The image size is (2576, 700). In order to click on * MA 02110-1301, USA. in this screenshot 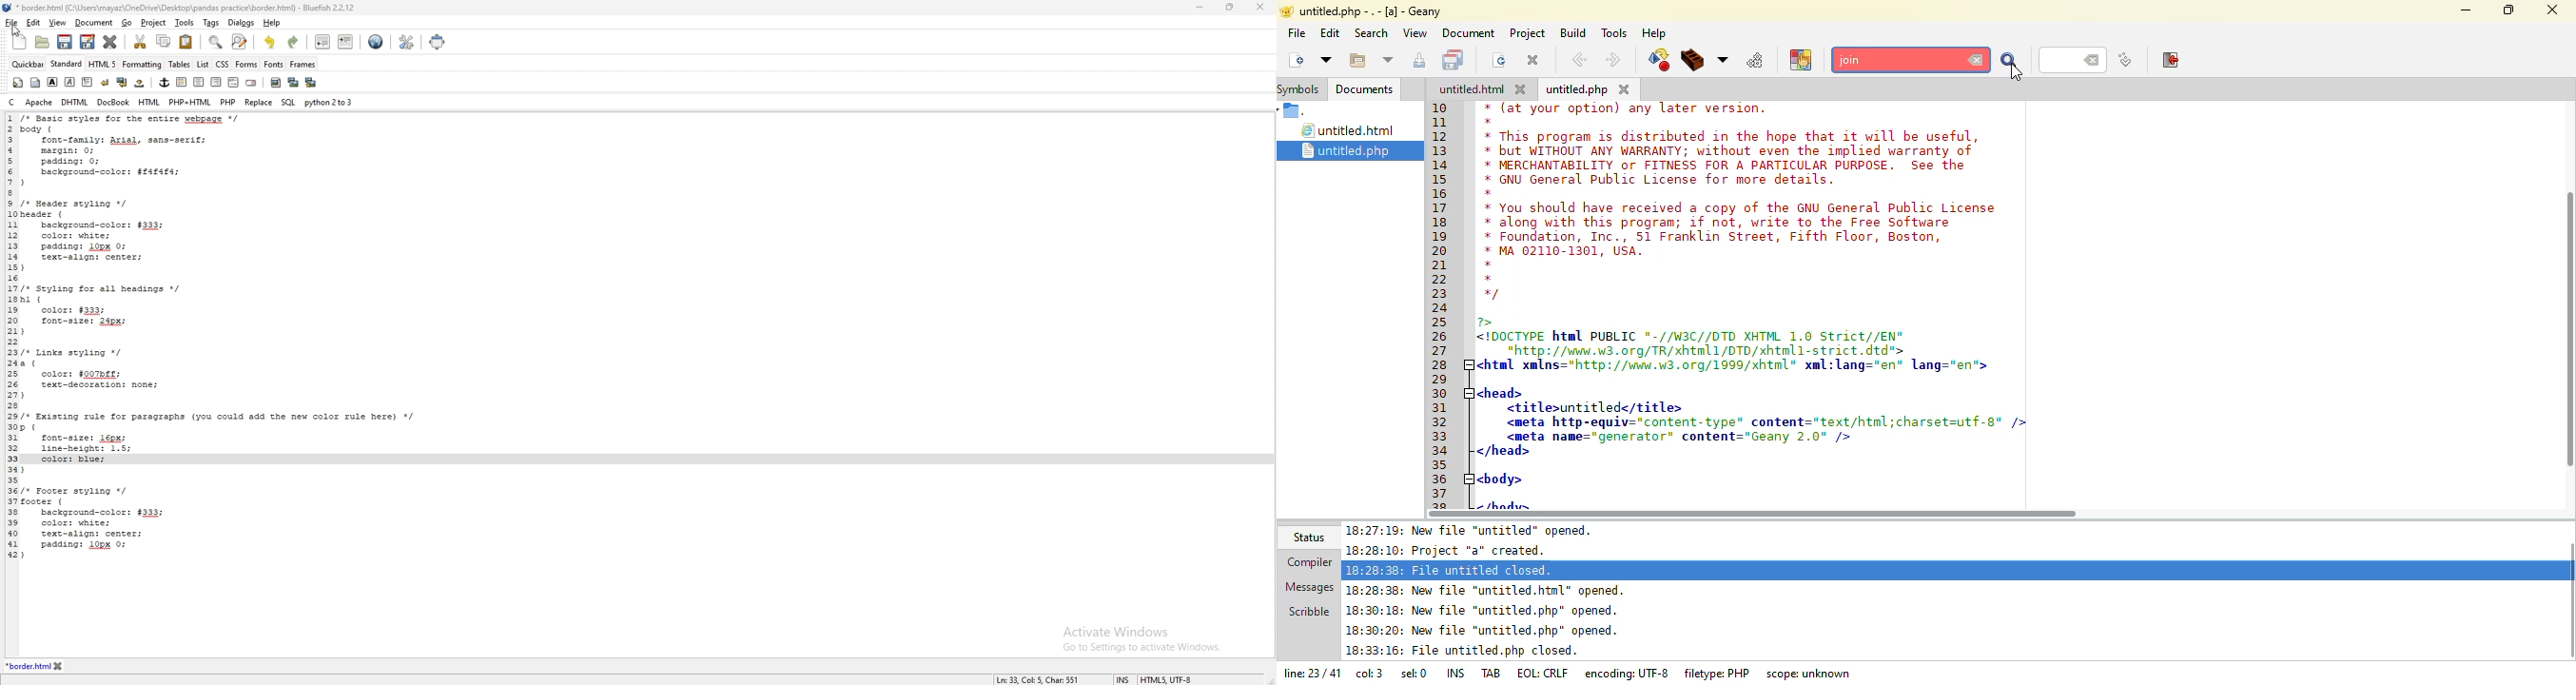, I will do `click(1562, 251)`.